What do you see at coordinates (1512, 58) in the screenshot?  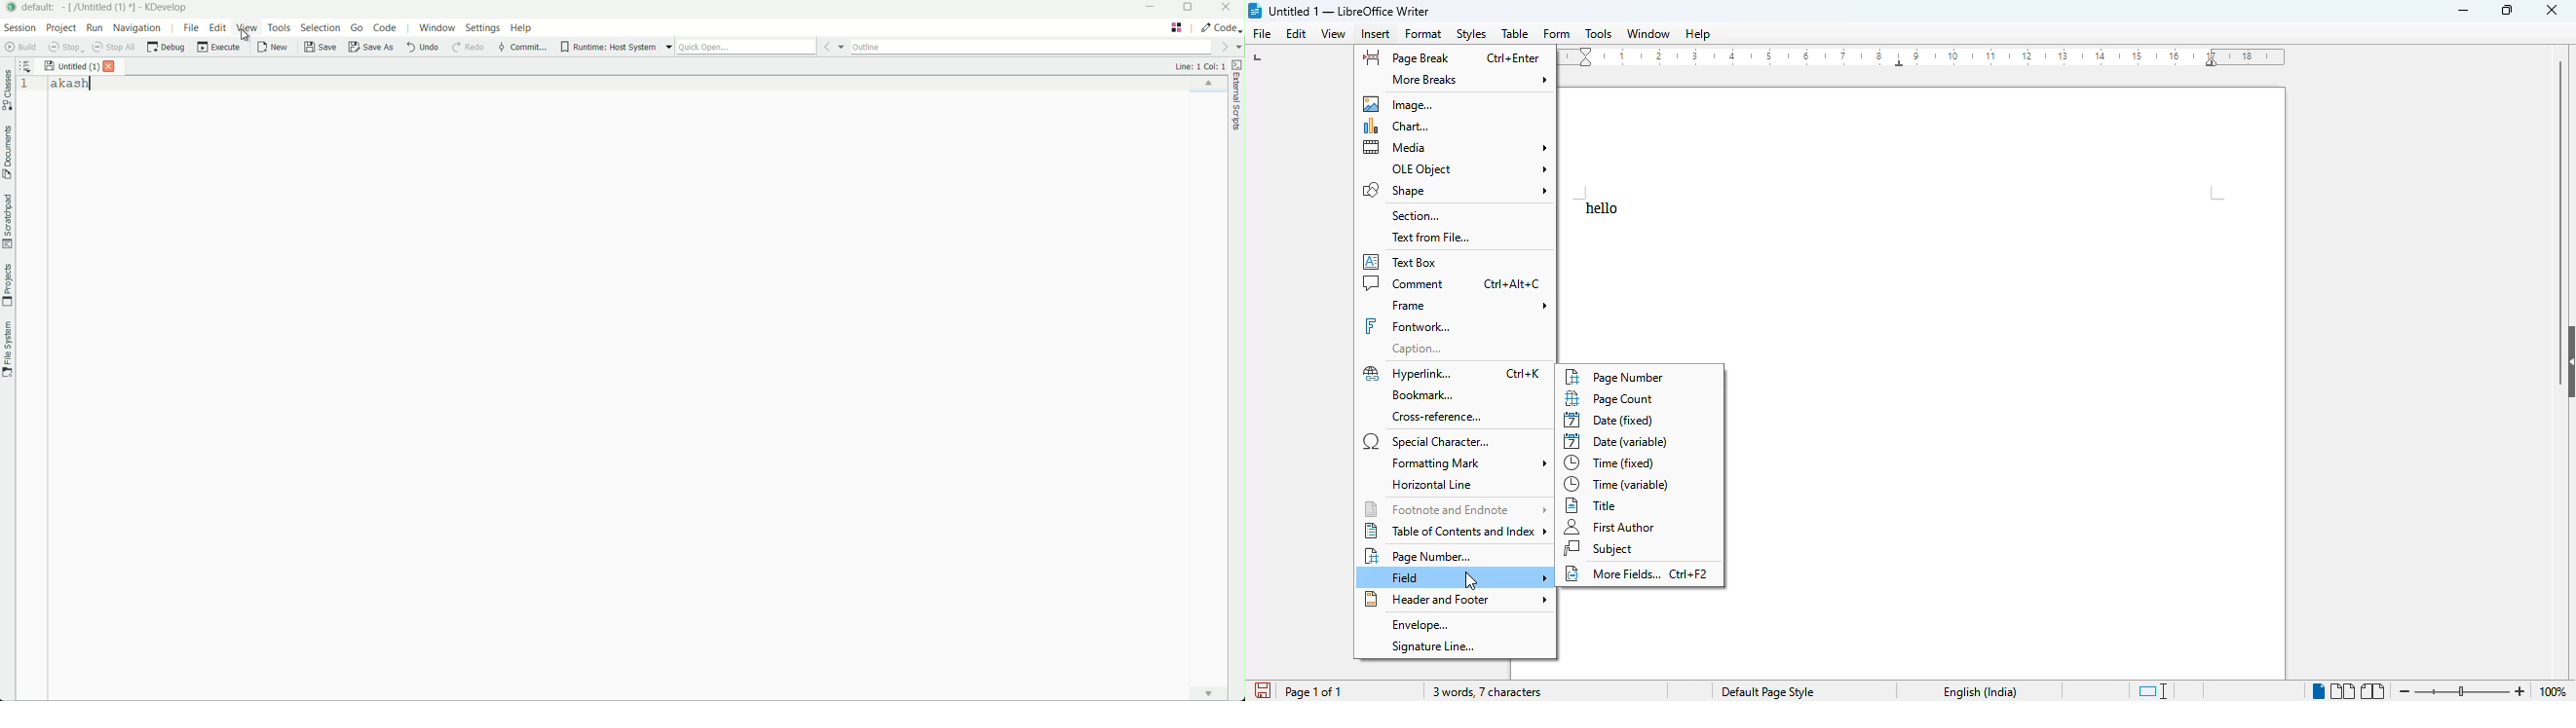 I see `shortcut for page break` at bounding box center [1512, 58].